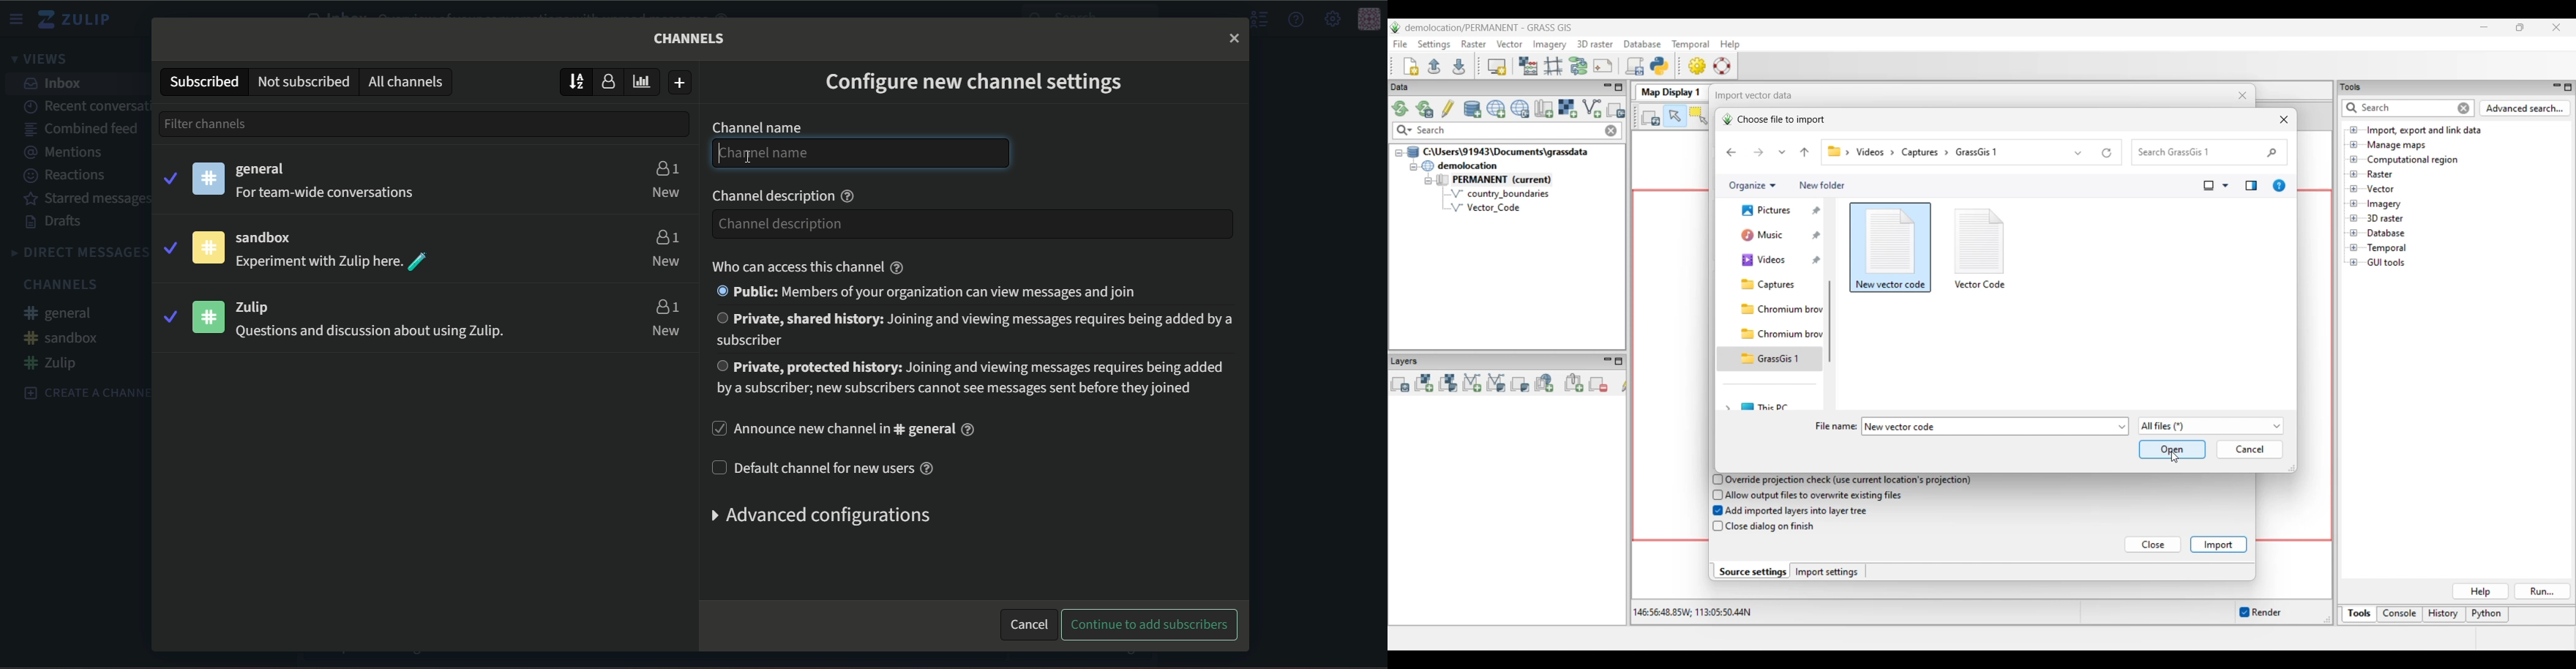 The width and height of the screenshot is (2576, 672). I want to click on sandbox, so click(272, 239).